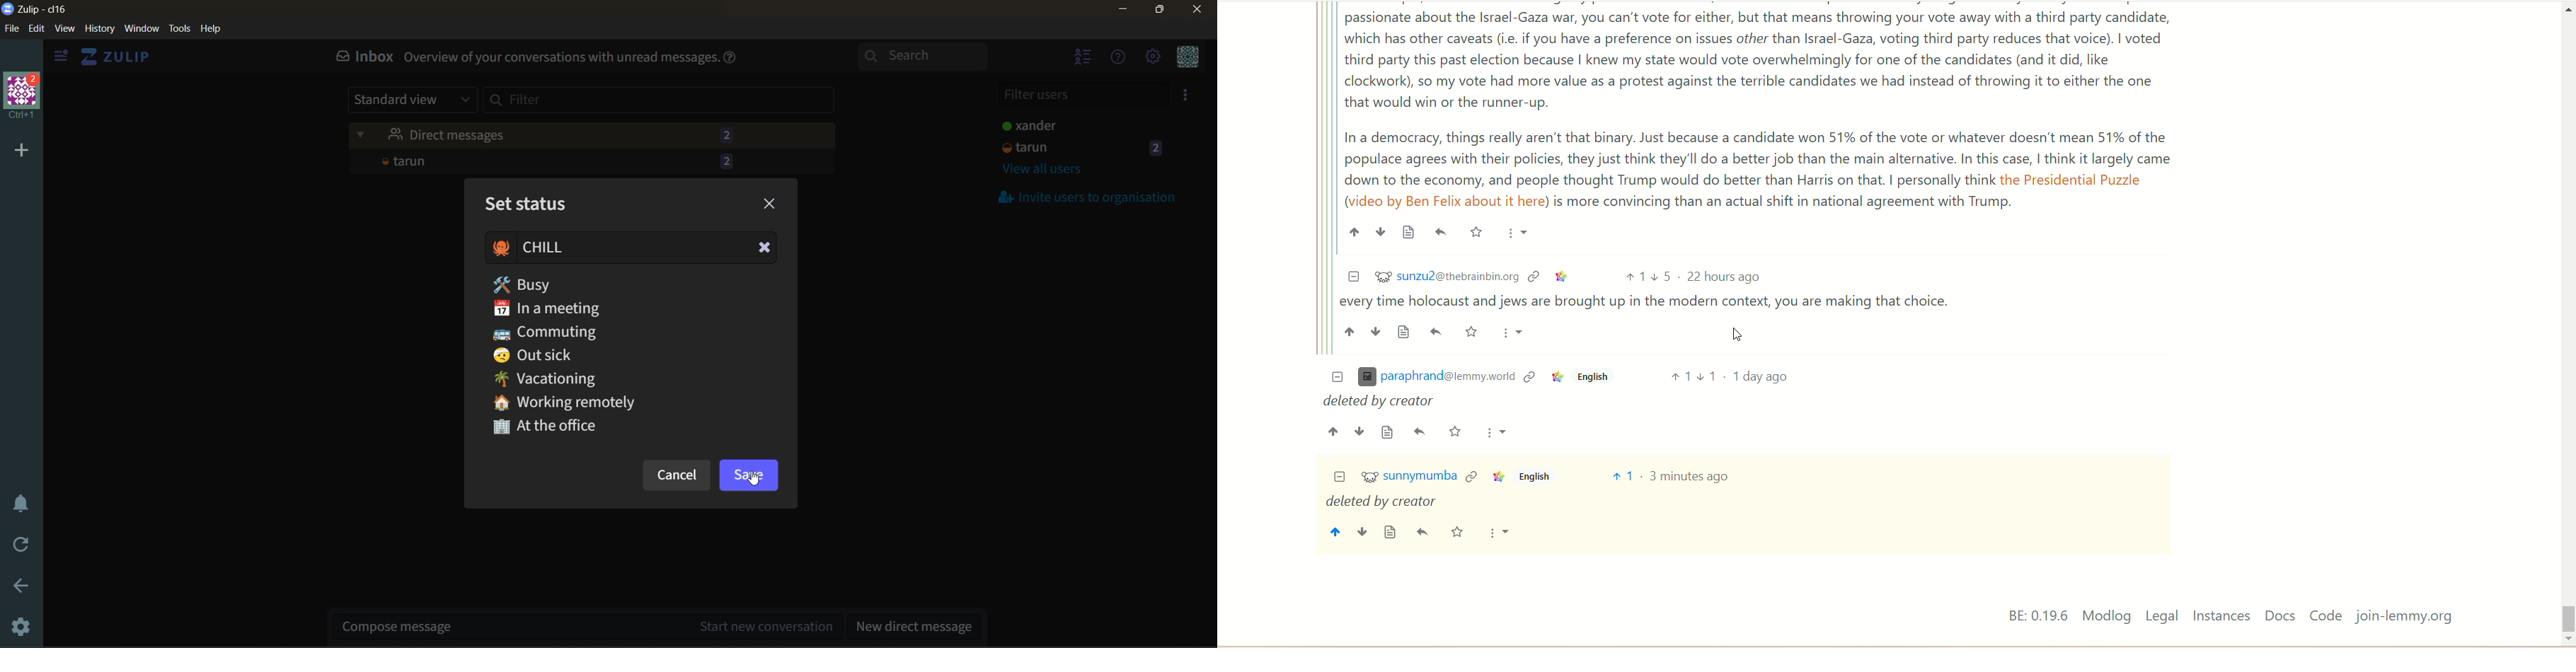 This screenshot has height=672, width=2576. I want to click on history, so click(99, 29).